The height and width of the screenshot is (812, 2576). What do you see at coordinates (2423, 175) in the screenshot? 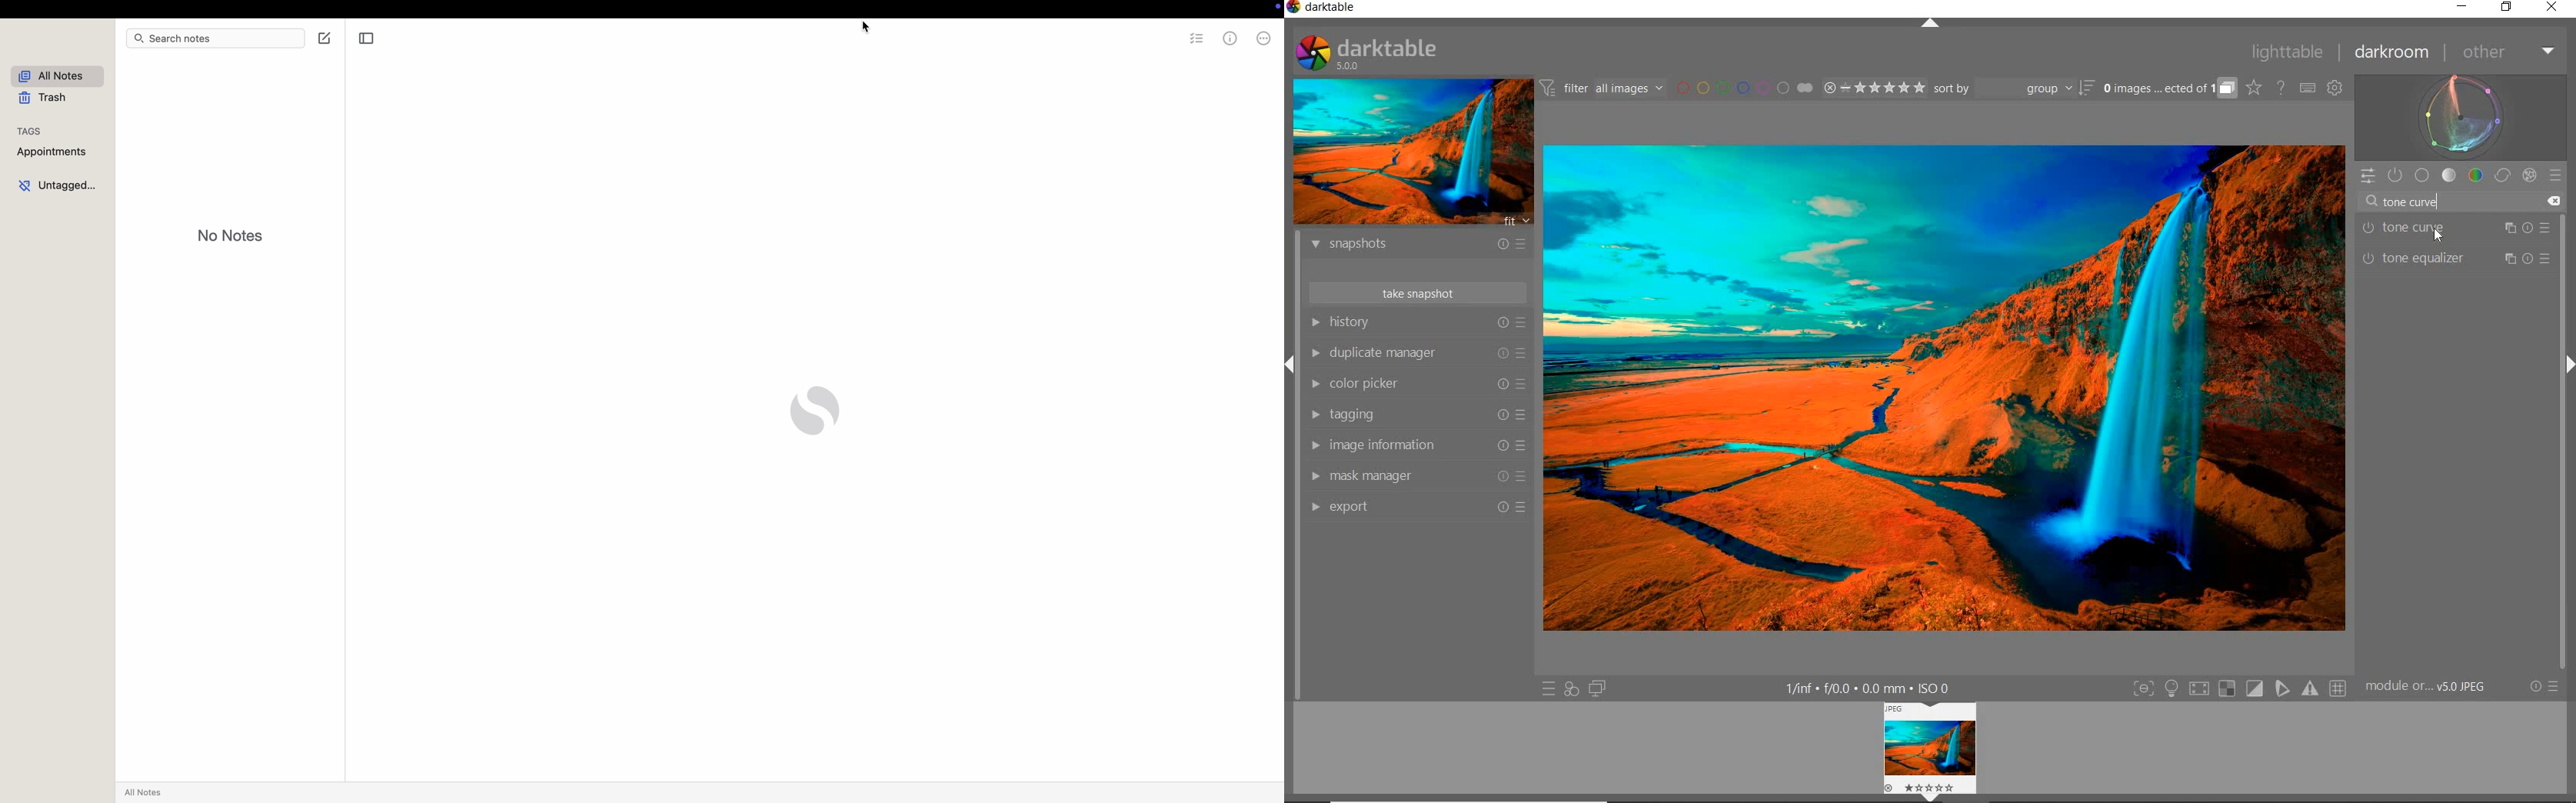
I see `base` at bounding box center [2423, 175].